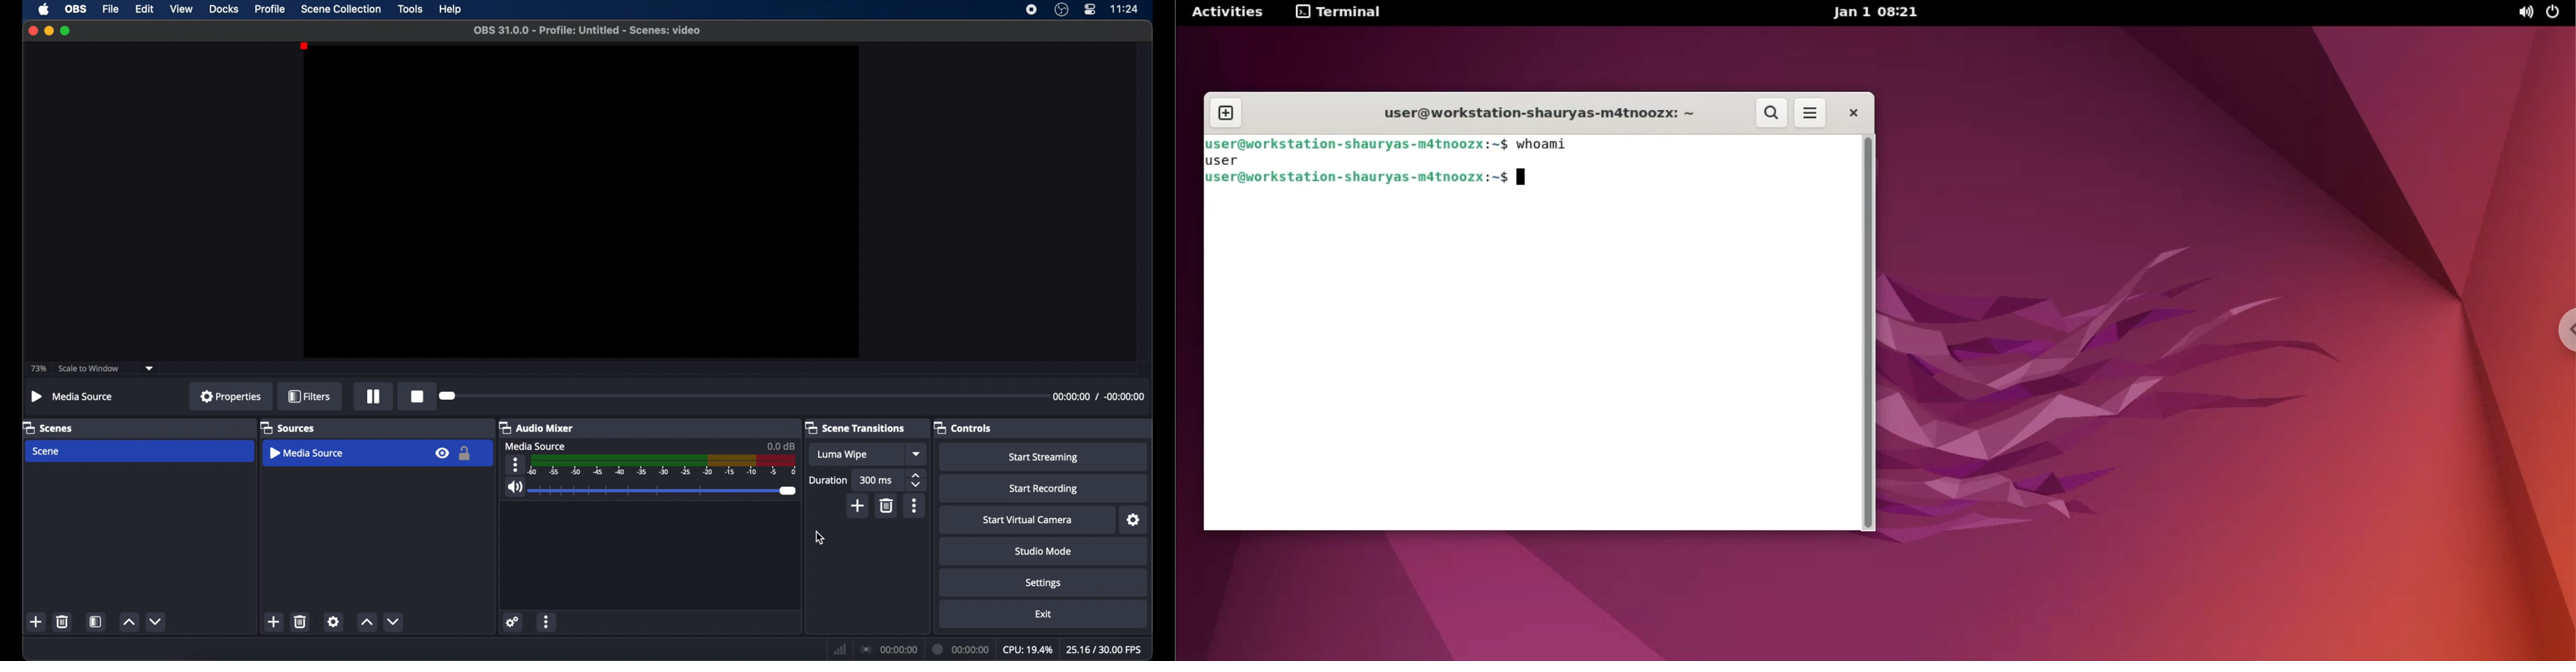  Describe the element at coordinates (449, 395) in the screenshot. I see `slider` at that location.